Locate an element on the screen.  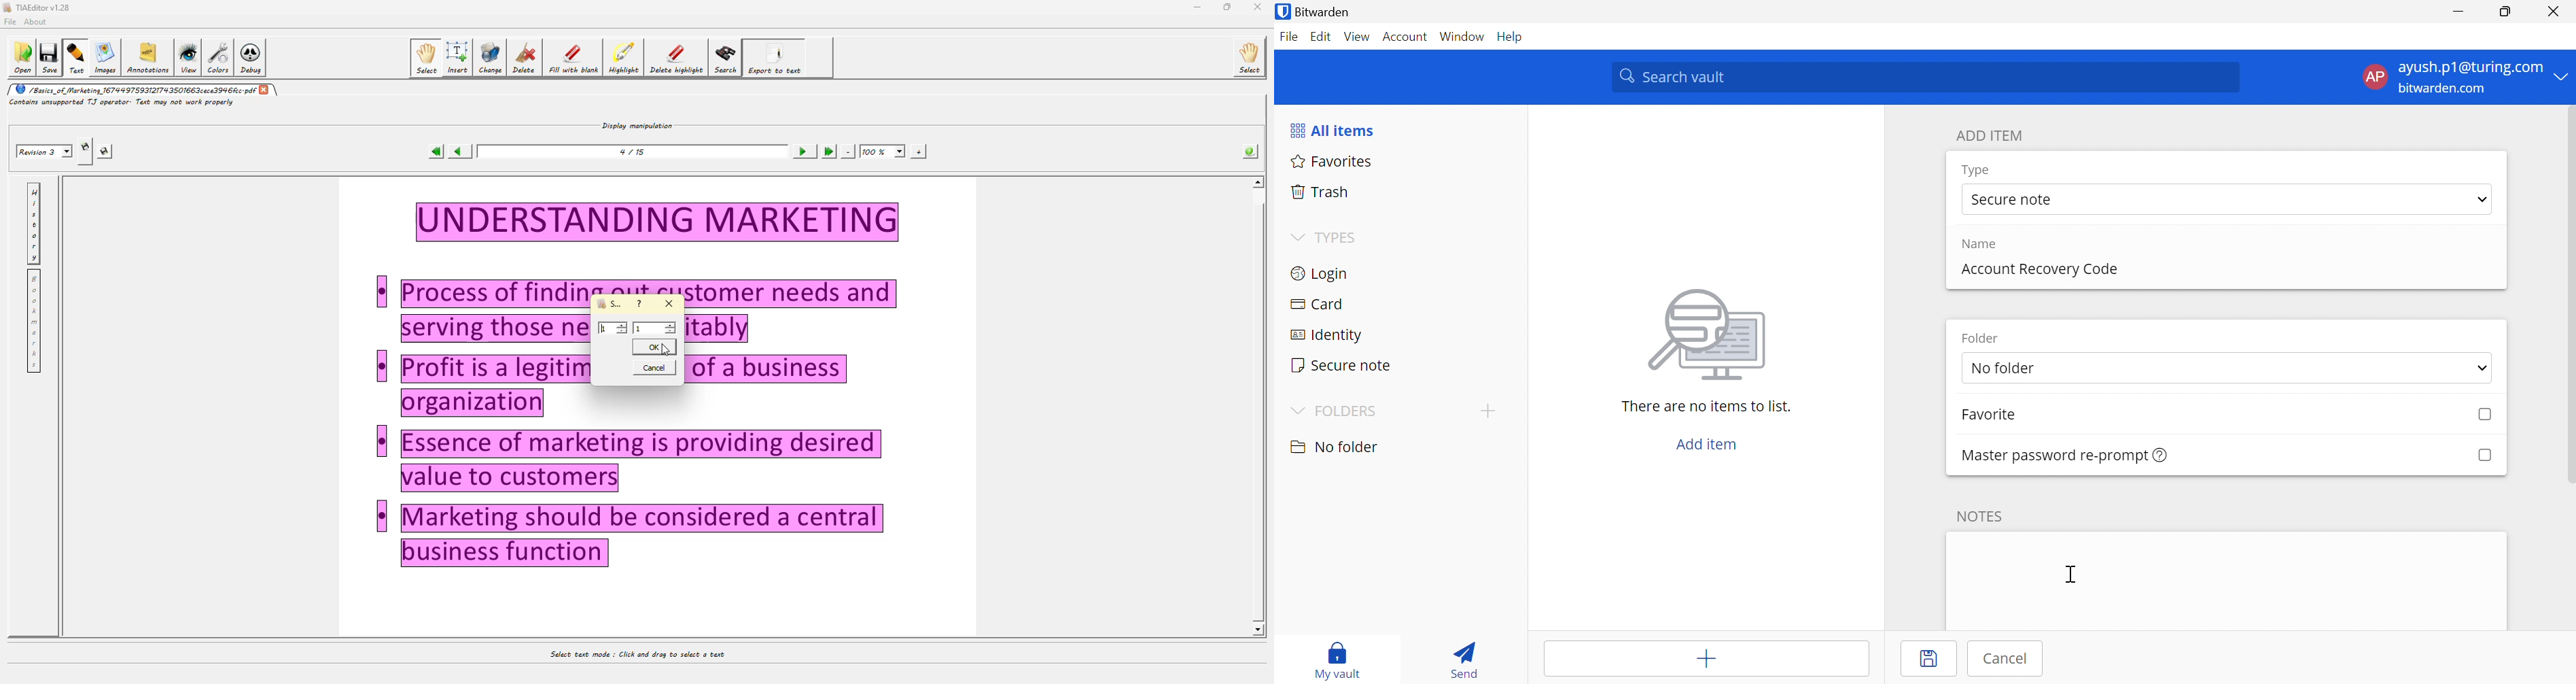
bitwarden.com is located at coordinates (2441, 89).